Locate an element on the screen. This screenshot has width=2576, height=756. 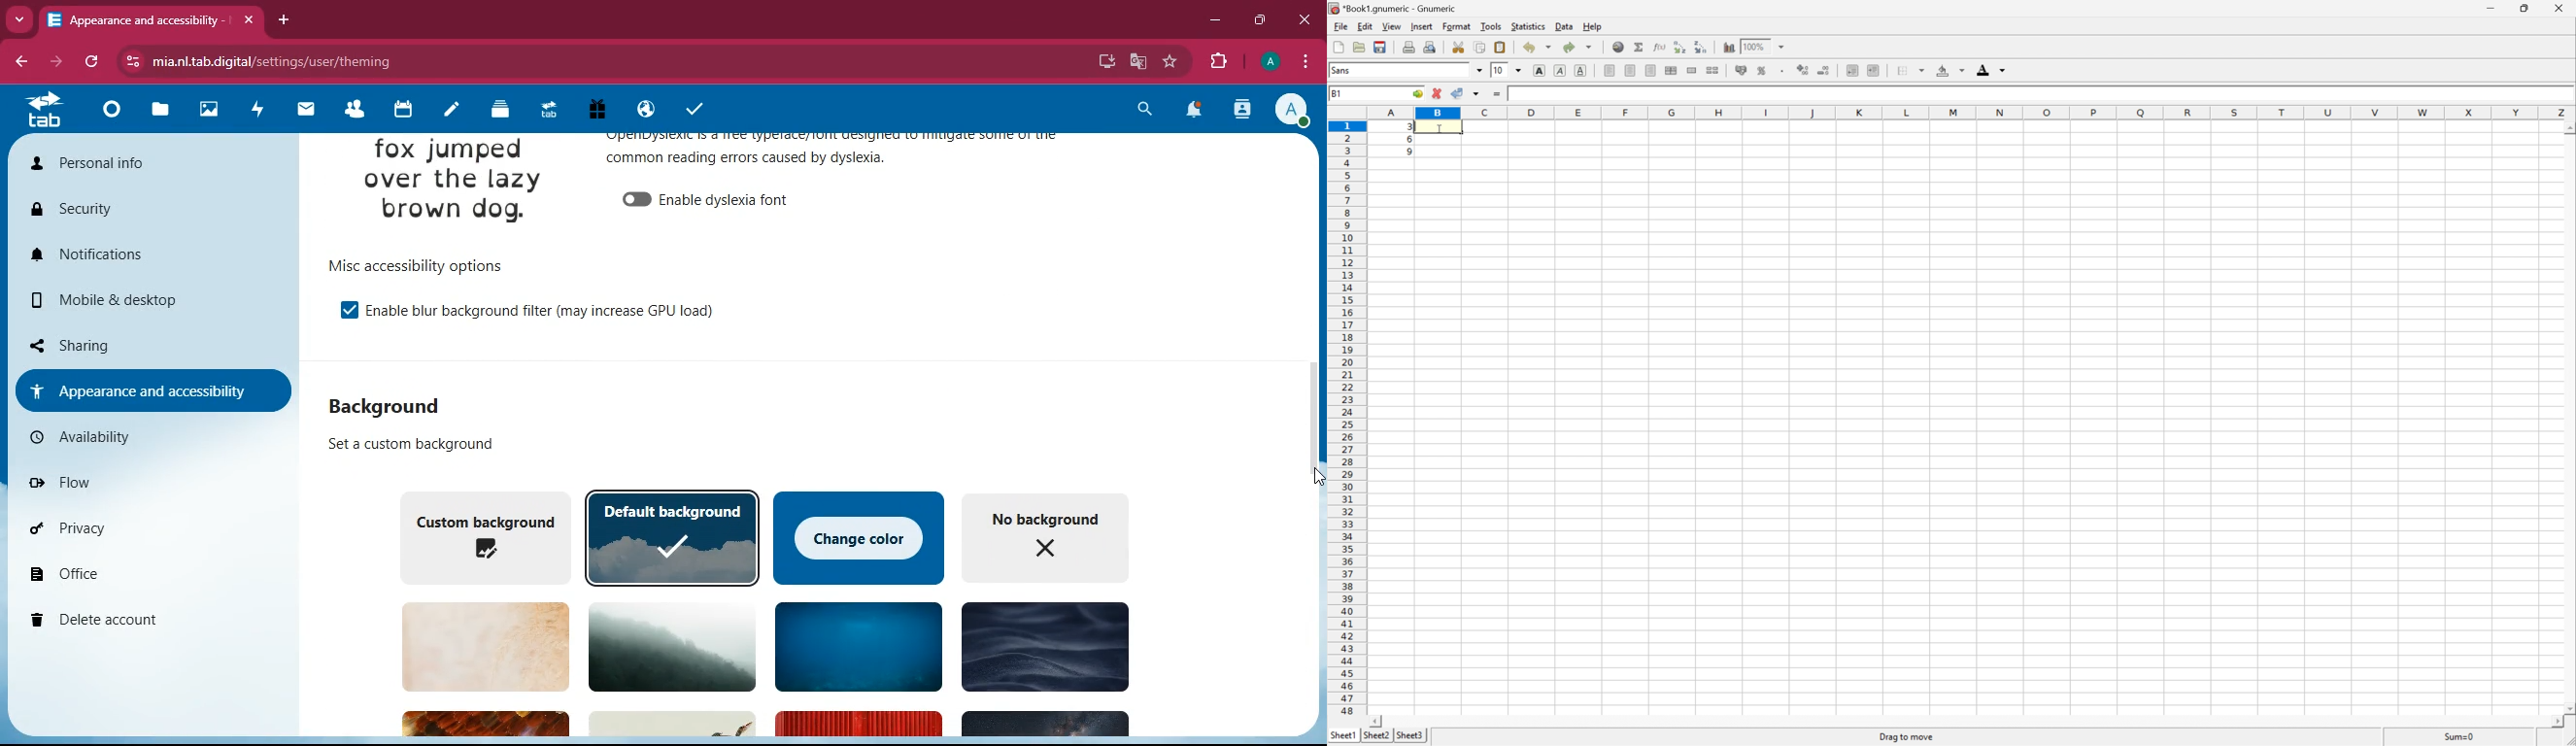
files is located at coordinates (159, 112).